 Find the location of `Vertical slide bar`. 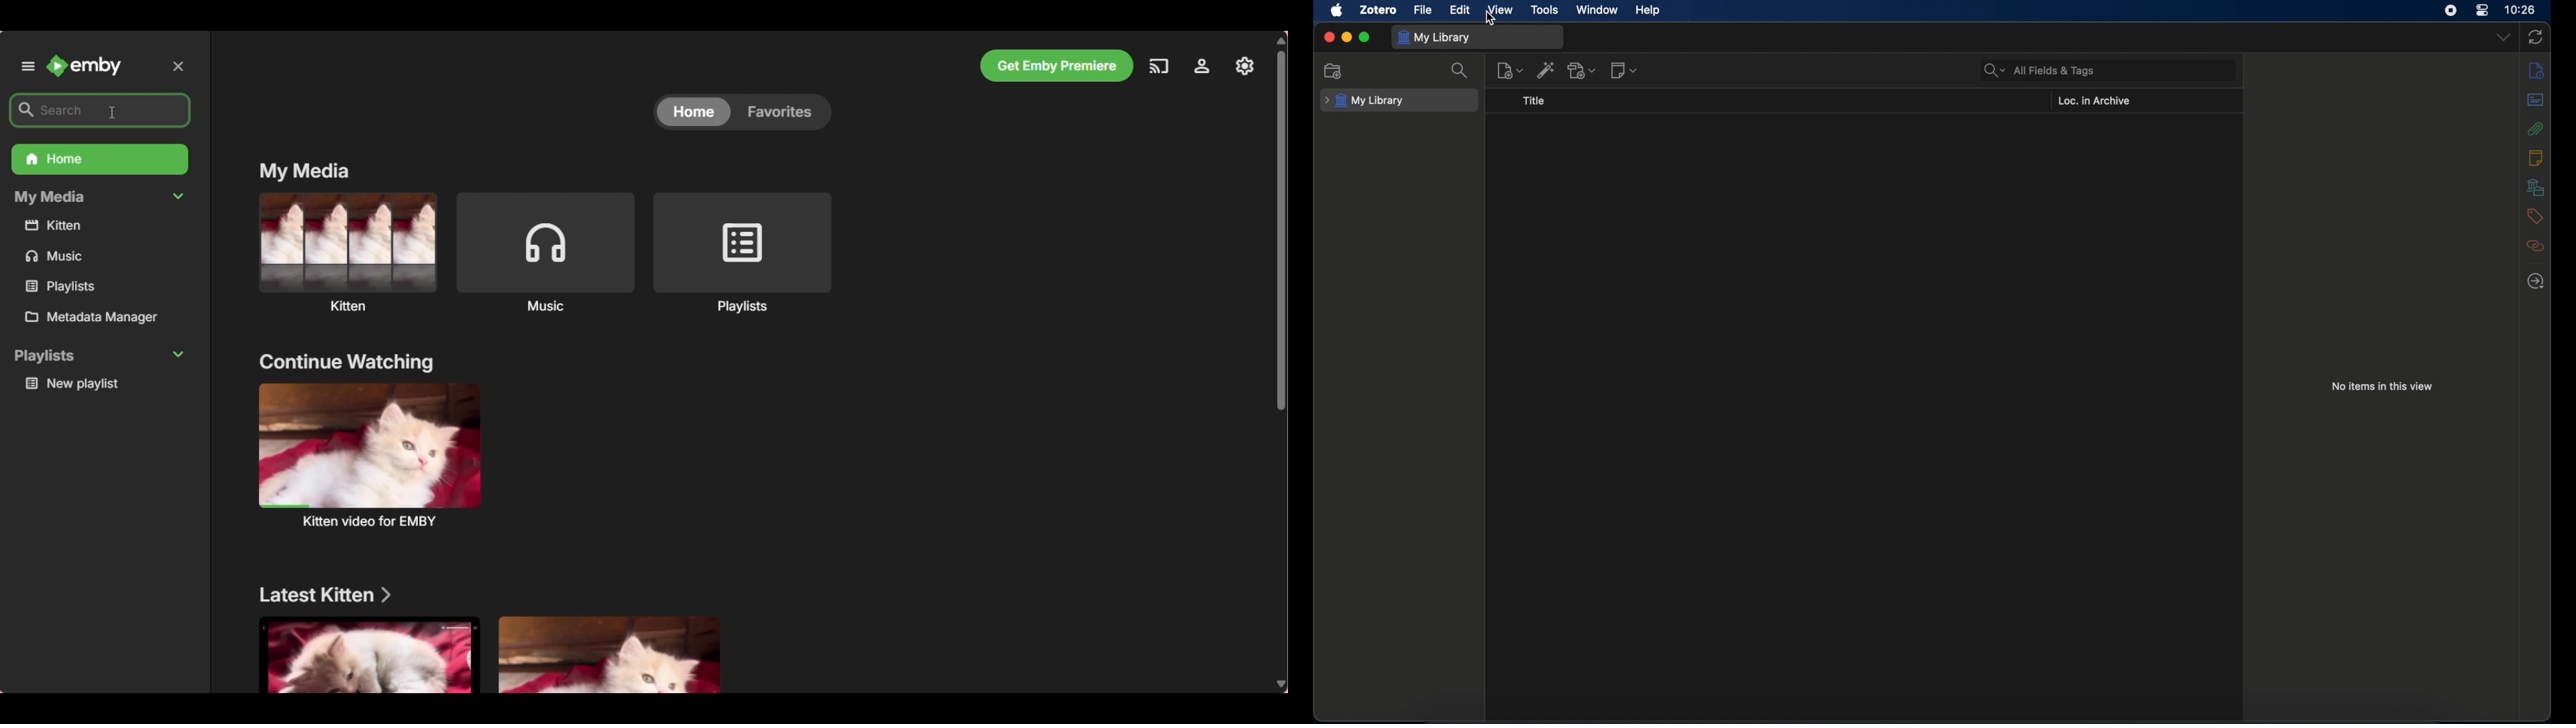

Vertical slide bar is located at coordinates (1281, 363).